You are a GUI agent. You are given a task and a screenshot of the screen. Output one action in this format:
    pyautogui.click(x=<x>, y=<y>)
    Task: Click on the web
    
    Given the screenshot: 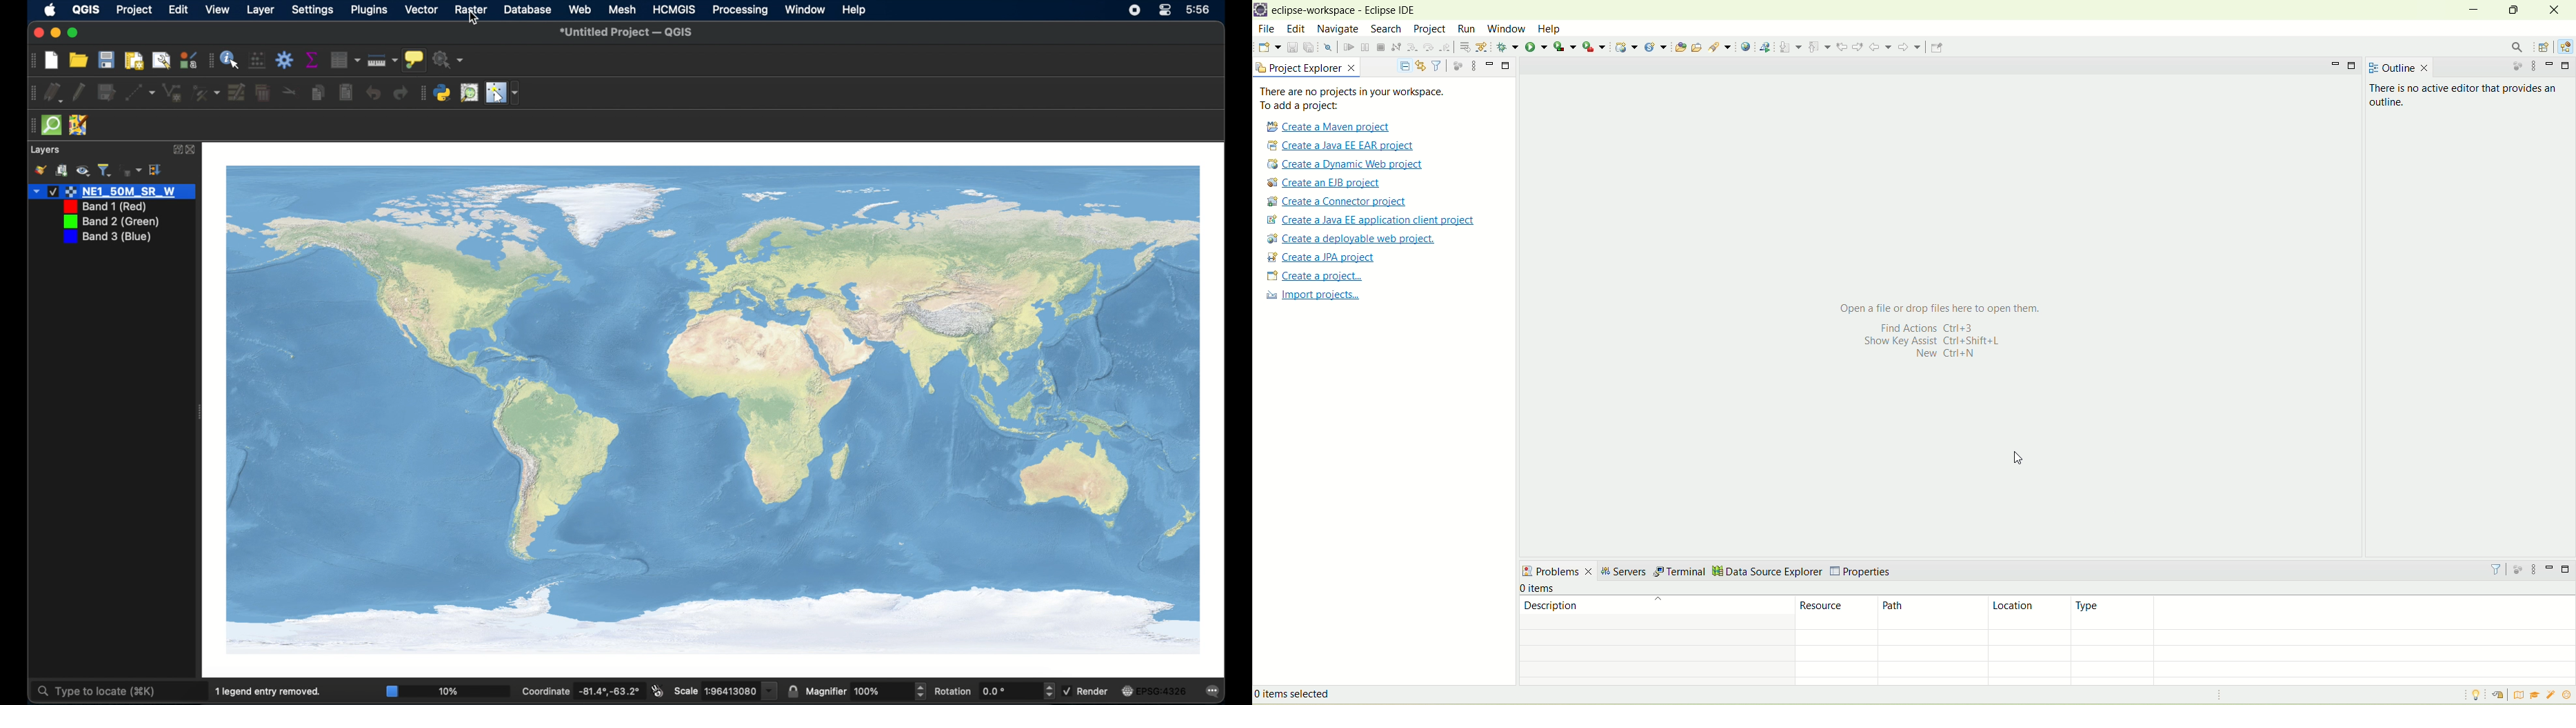 What is the action you would take?
    pyautogui.click(x=581, y=10)
    